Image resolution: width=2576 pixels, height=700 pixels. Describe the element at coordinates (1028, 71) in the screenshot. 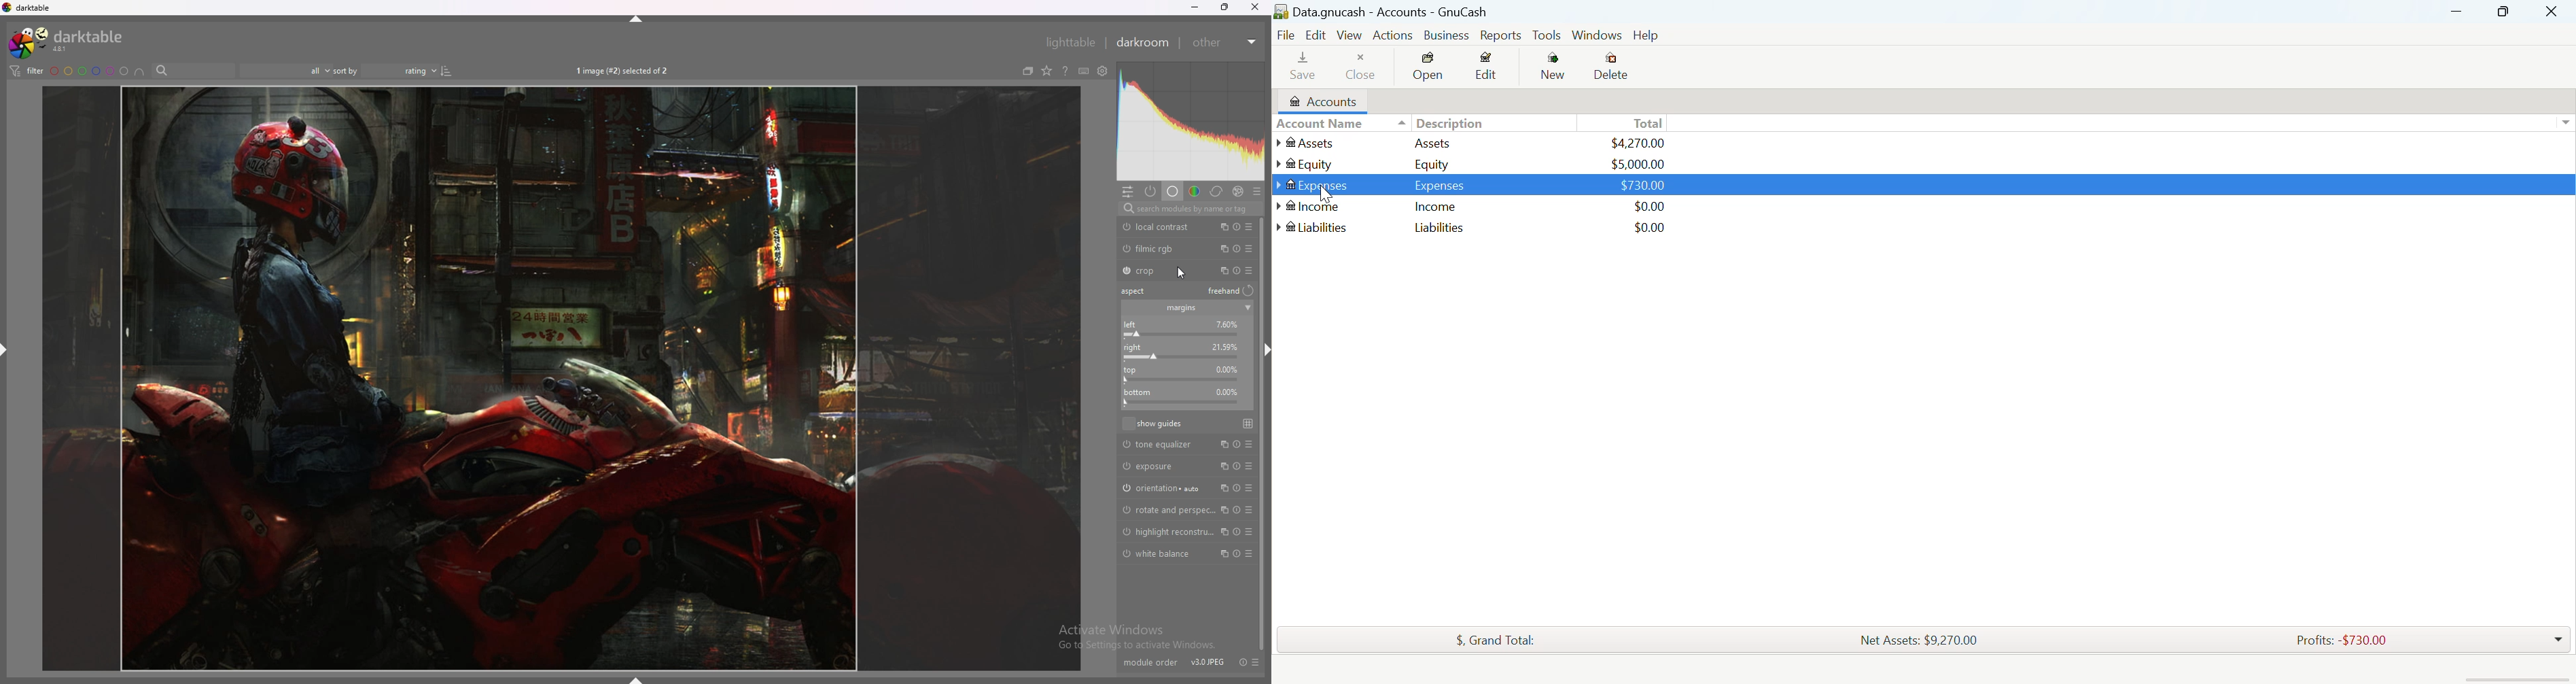

I see `collapse grouped images` at that location.